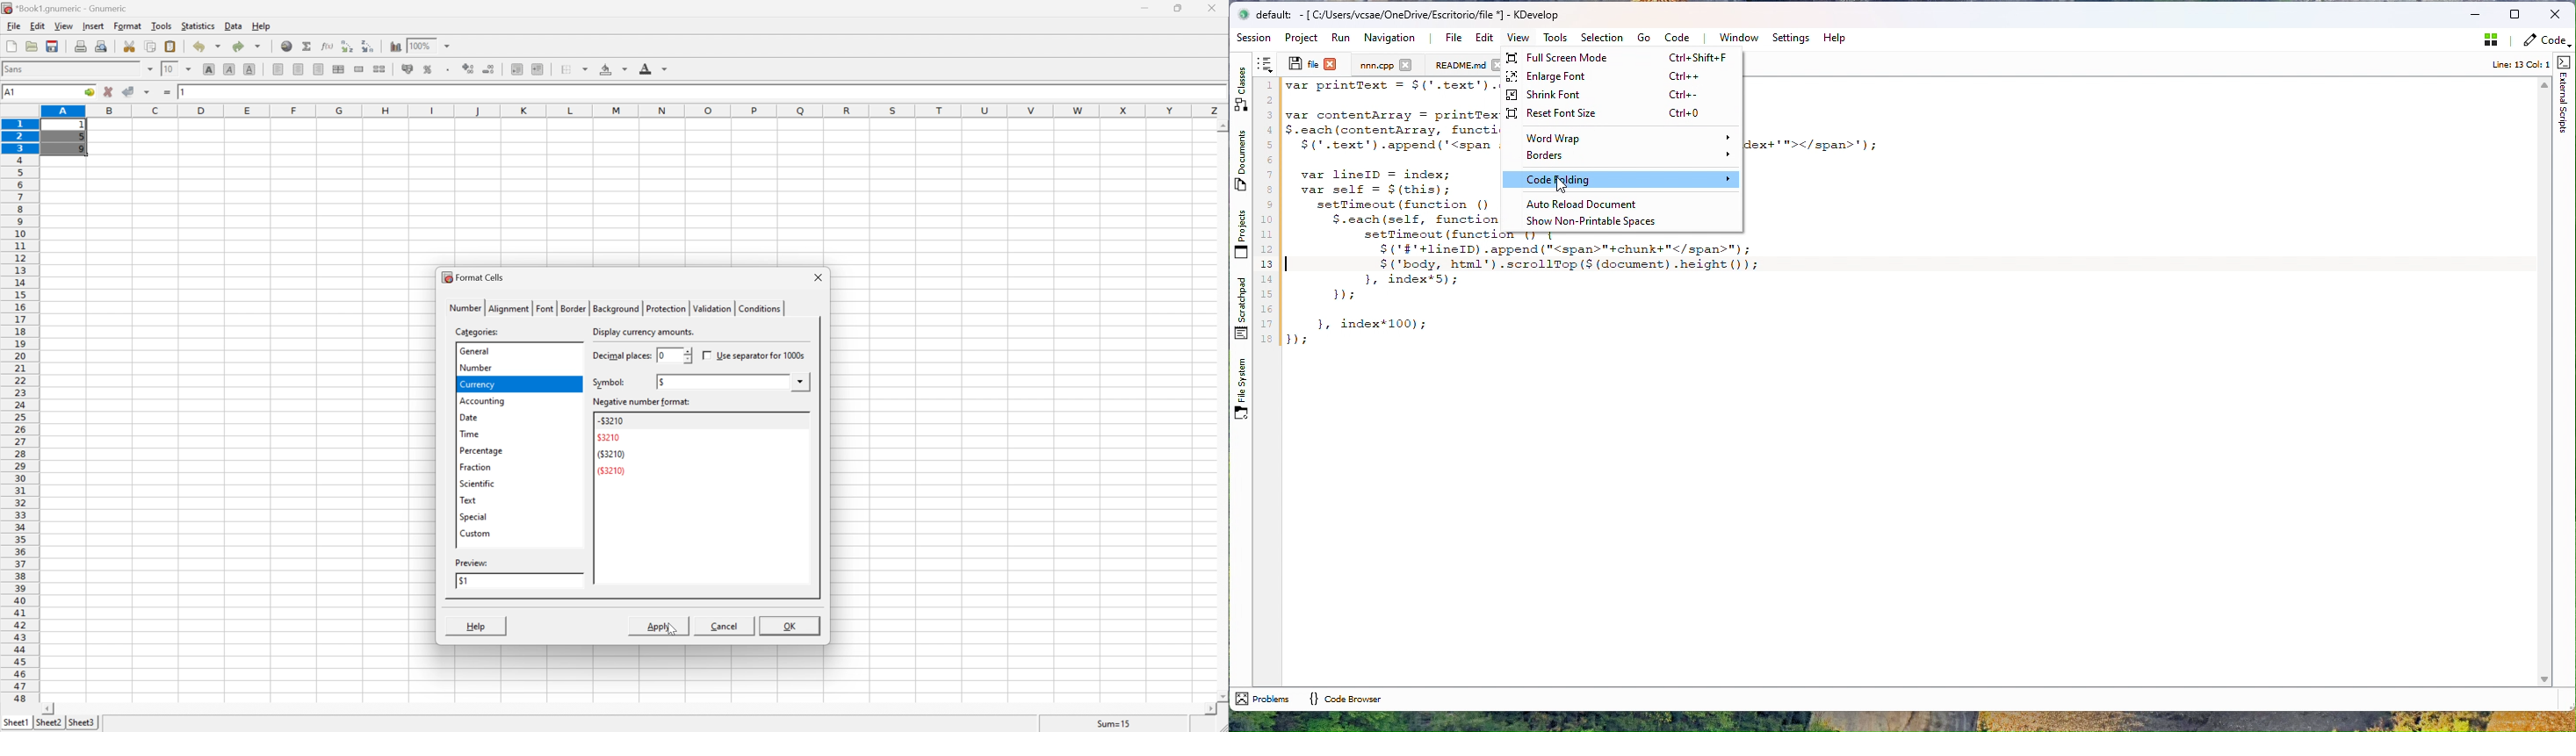  Describe the element at coordinates (1601, 38) in the screenshot. I see `Selection` at that location.